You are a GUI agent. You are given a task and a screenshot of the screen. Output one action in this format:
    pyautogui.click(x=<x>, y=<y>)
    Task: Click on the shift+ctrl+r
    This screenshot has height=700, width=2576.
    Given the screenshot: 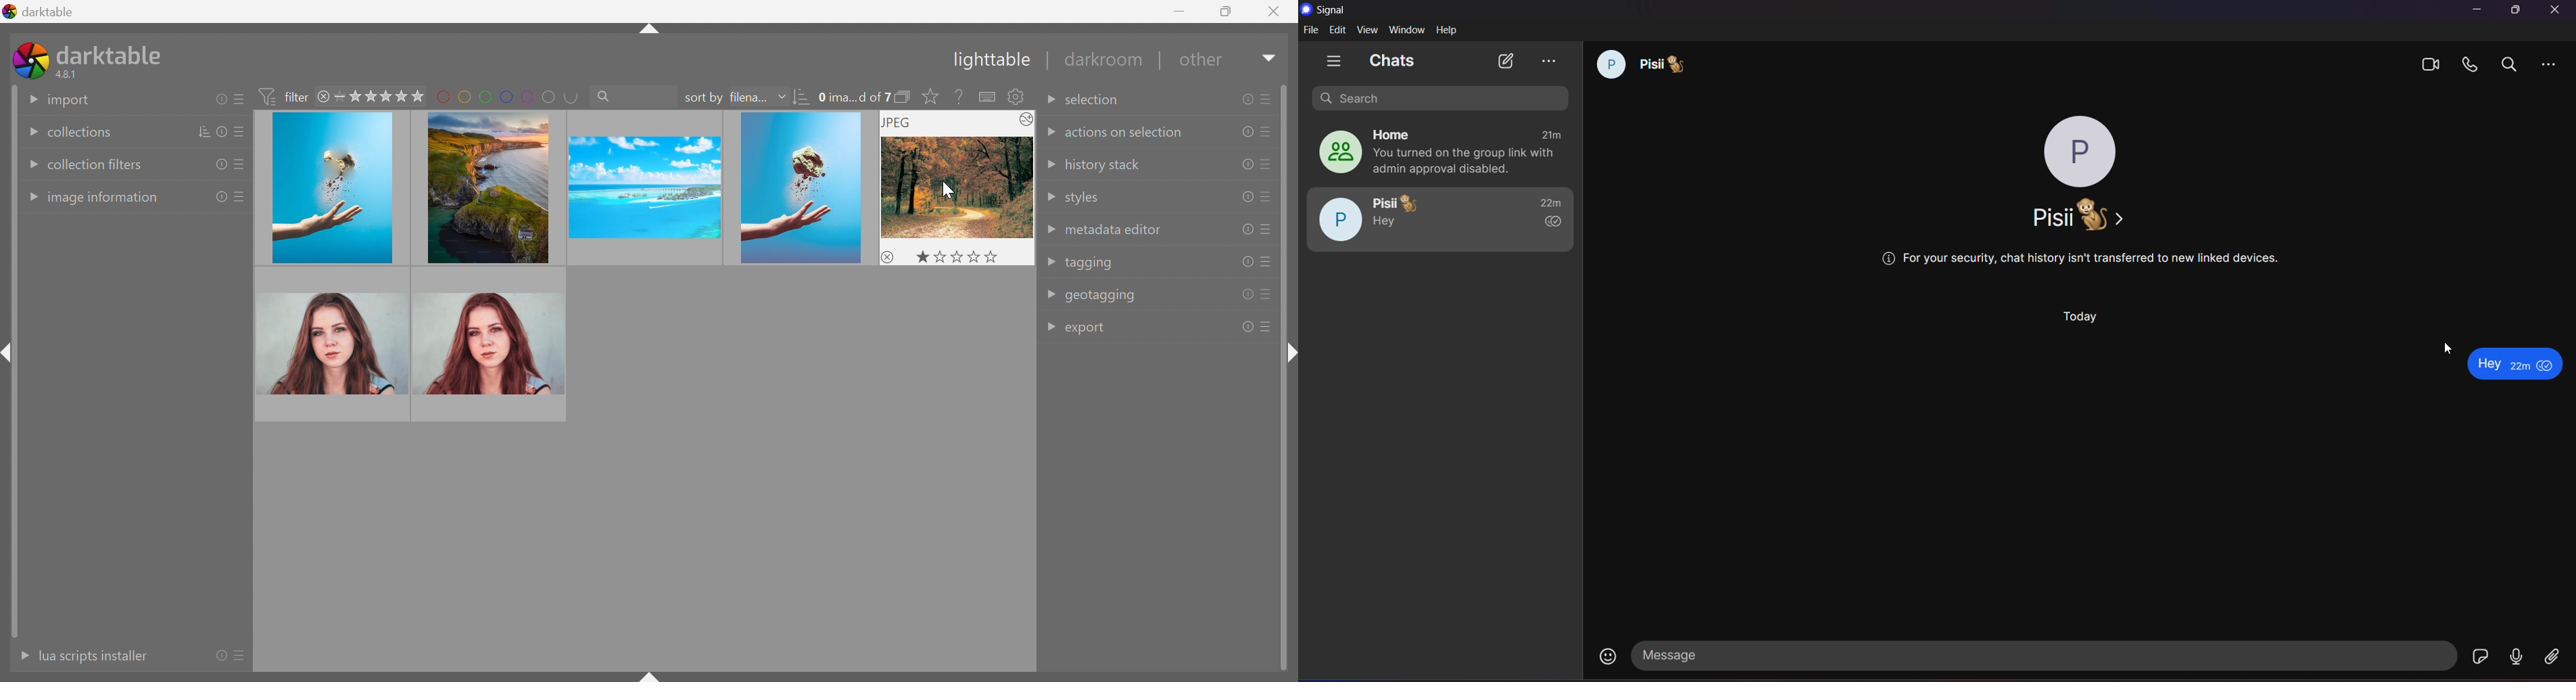 What is the action you would take?
    pyautogui.click(x=1289, y=355)
    